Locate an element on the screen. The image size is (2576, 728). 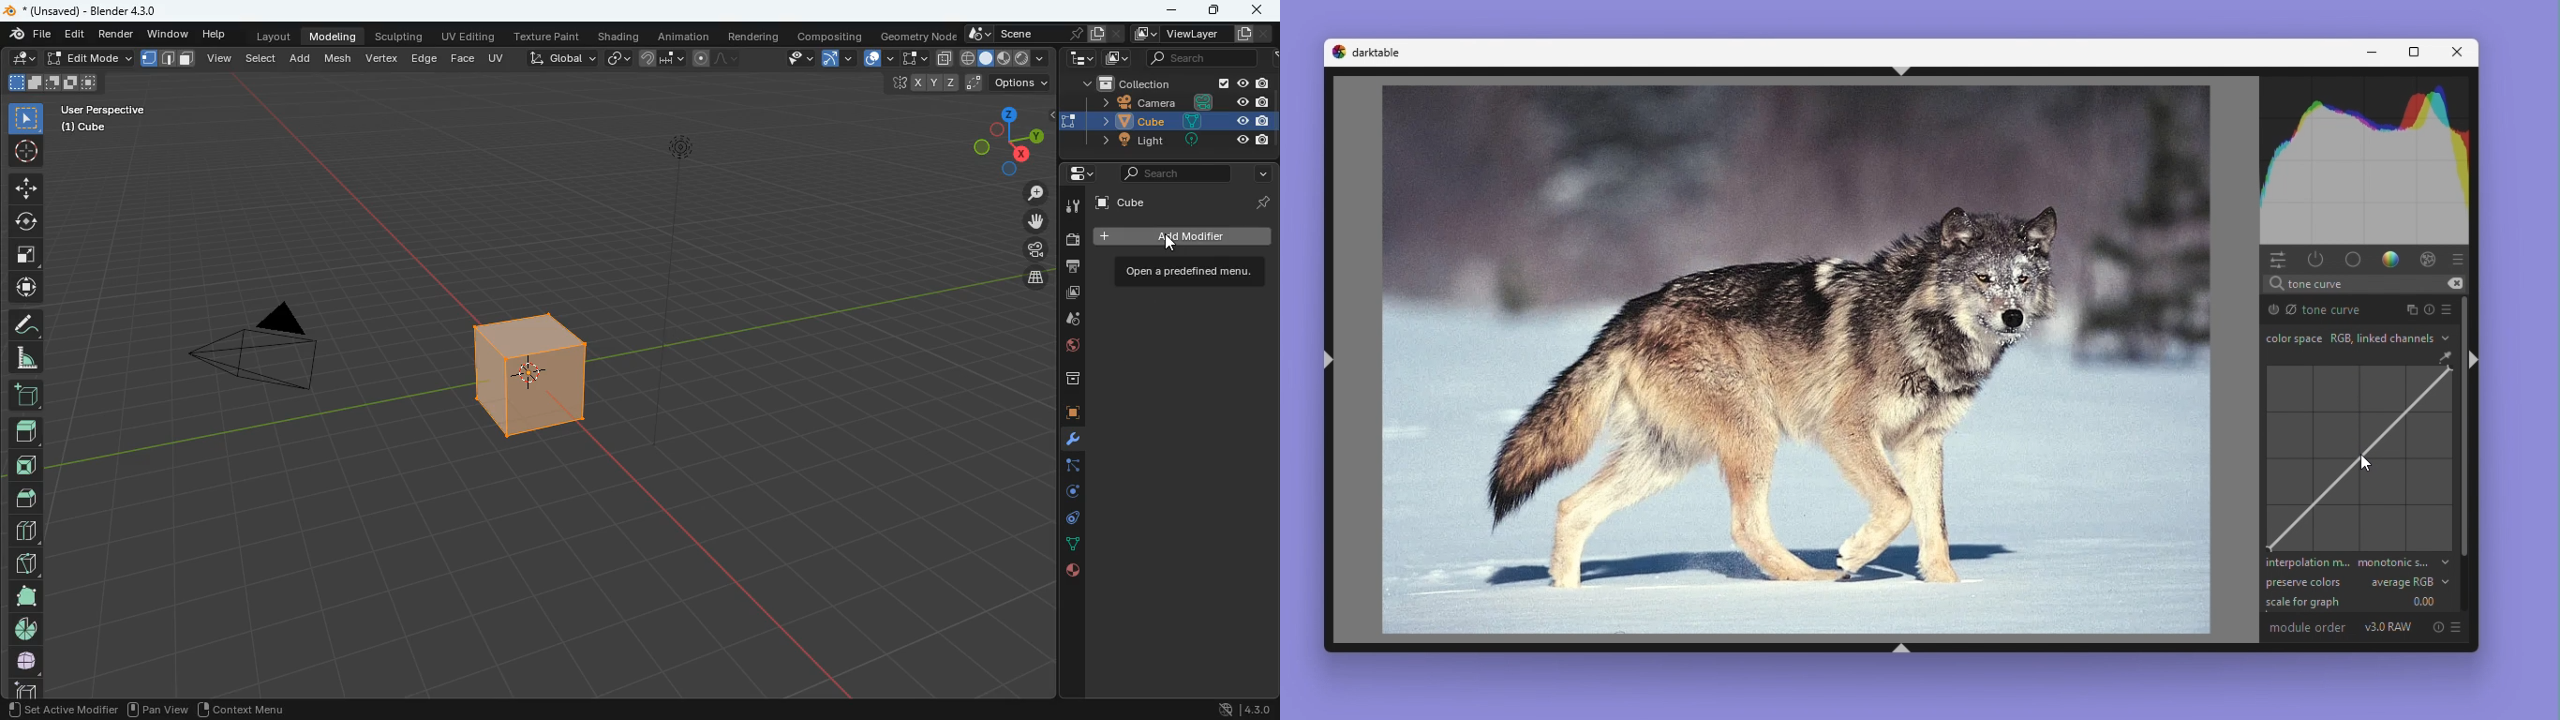
search is located at coordinates (2275, 284).